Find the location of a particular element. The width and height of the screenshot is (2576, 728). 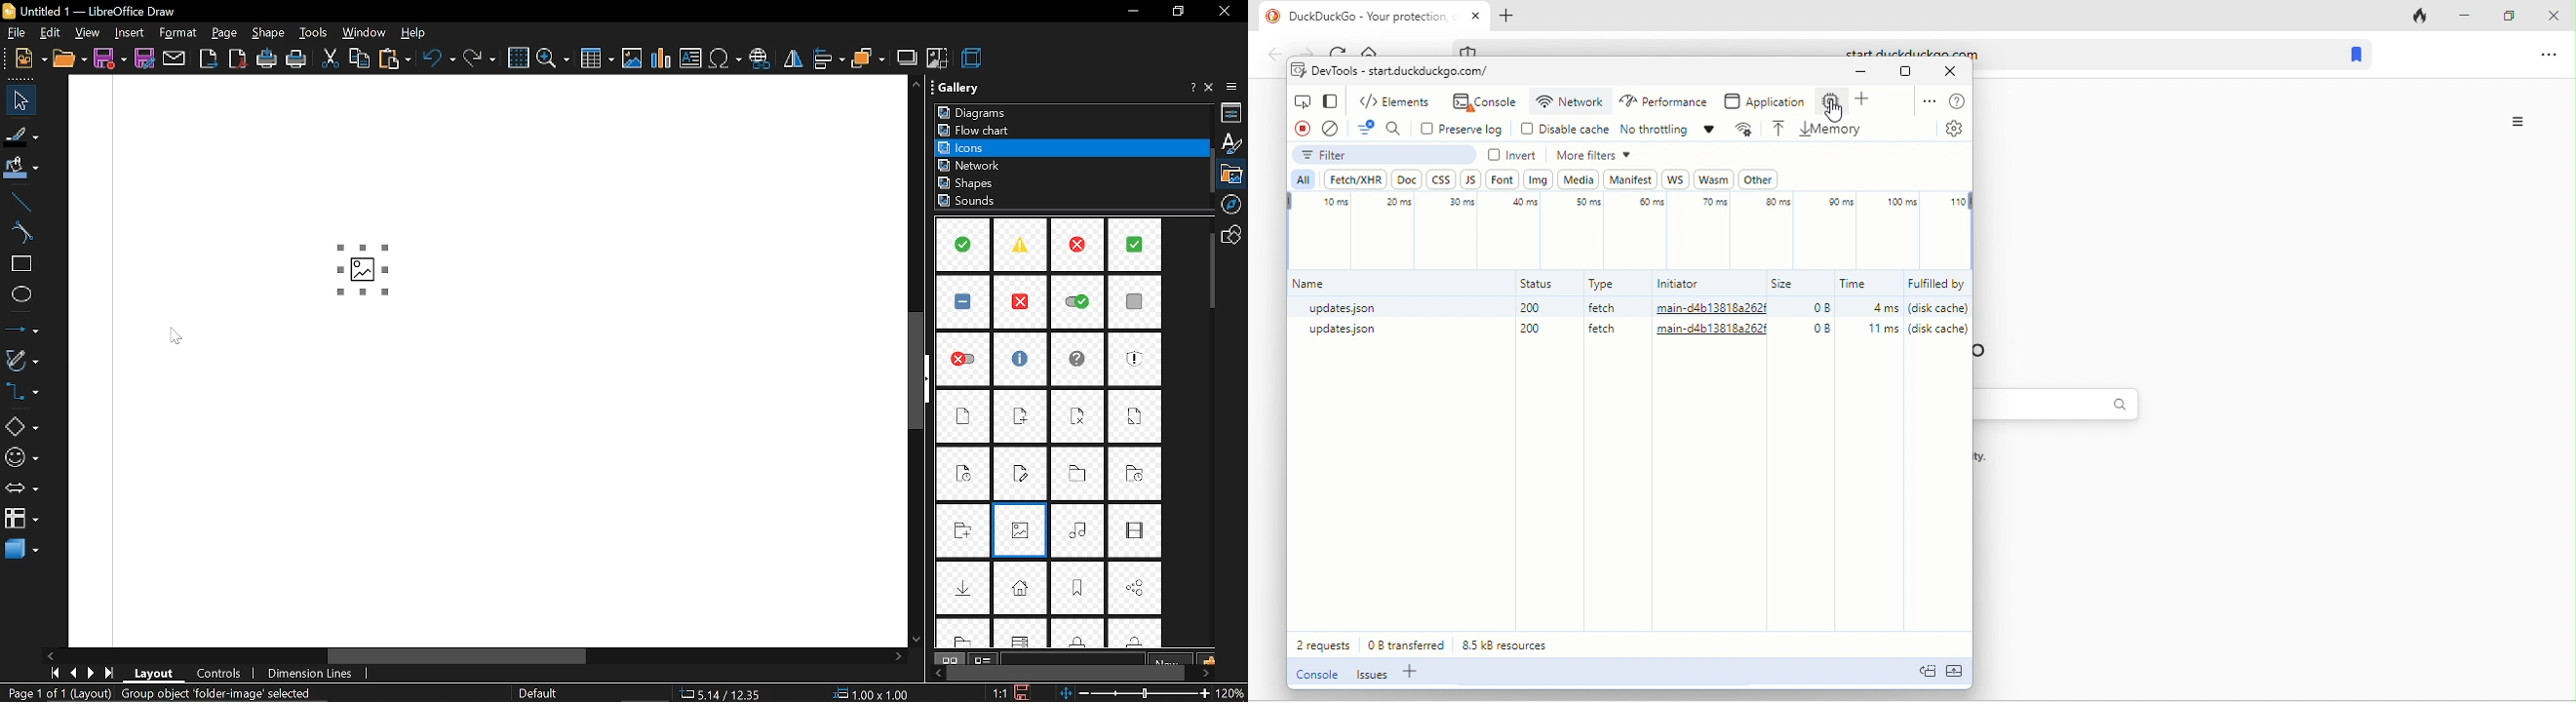

console is located at coordinates (1318, 676).